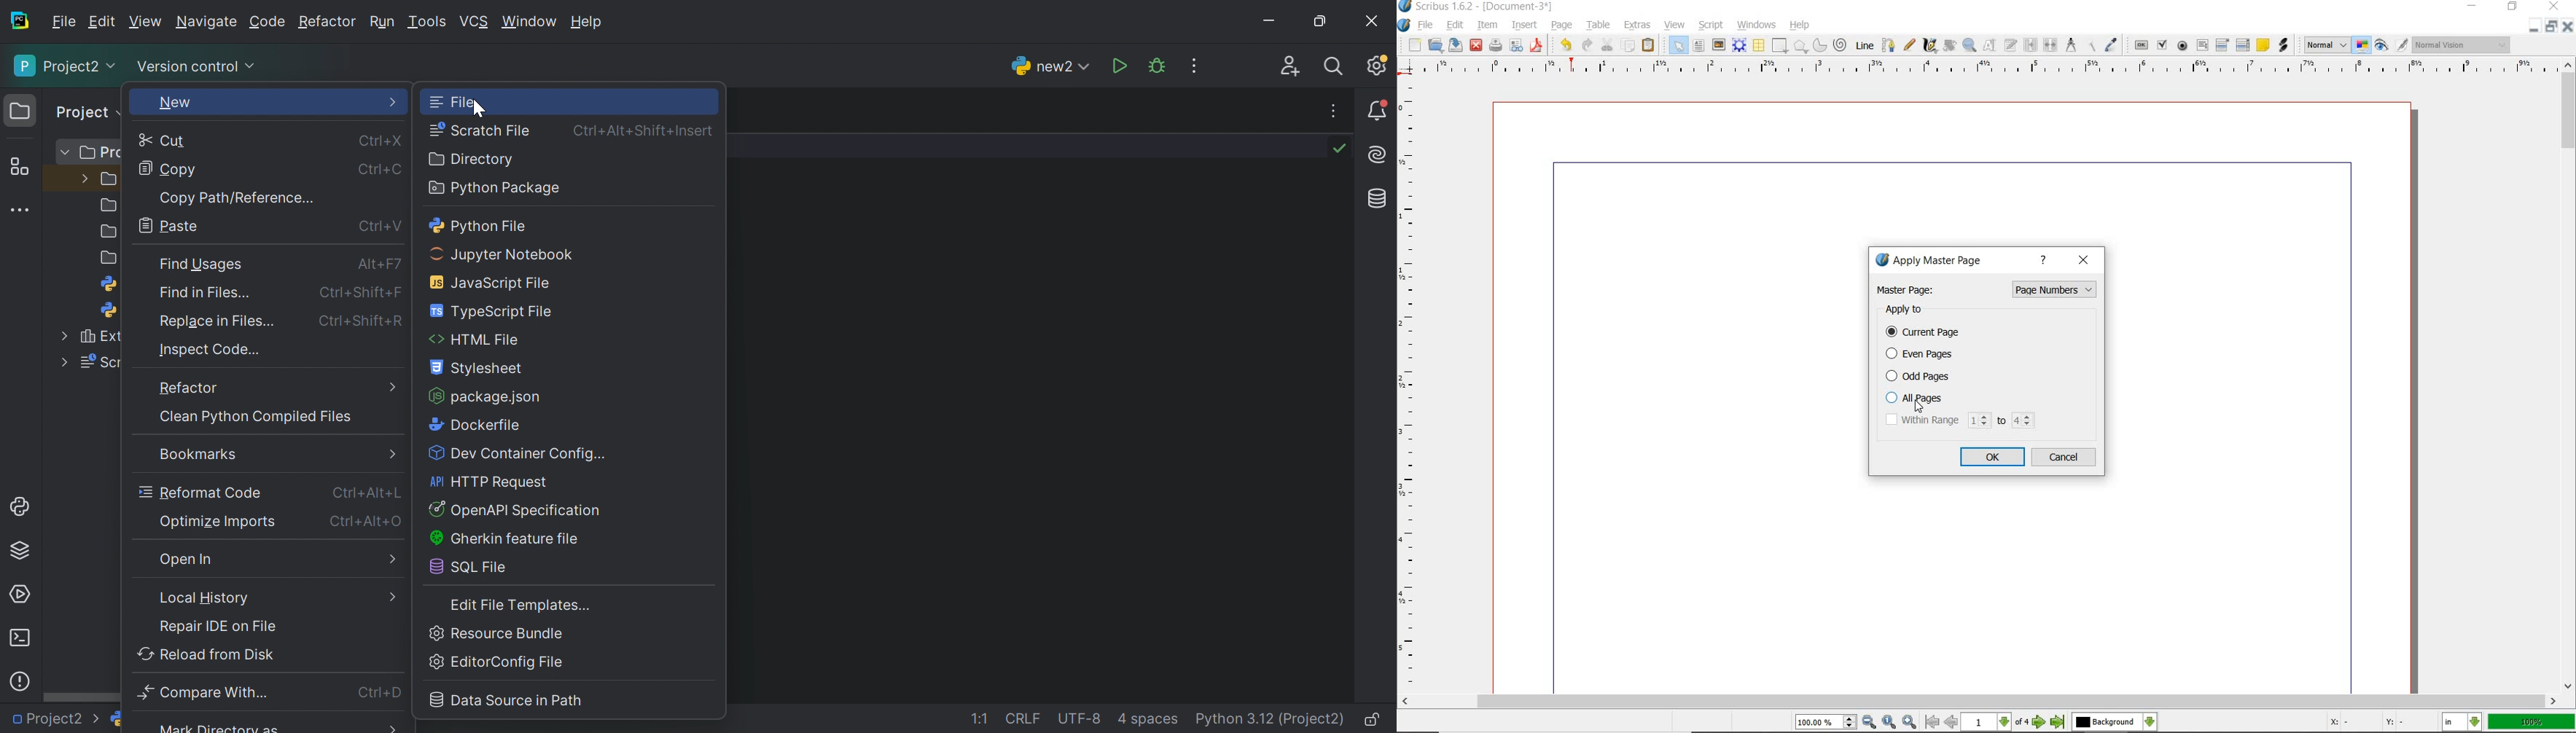 This screenshot has height=756, width=2576. Describe the element at coordinates (2058, 724) in the screenshot. I see `Last Page` at that location.